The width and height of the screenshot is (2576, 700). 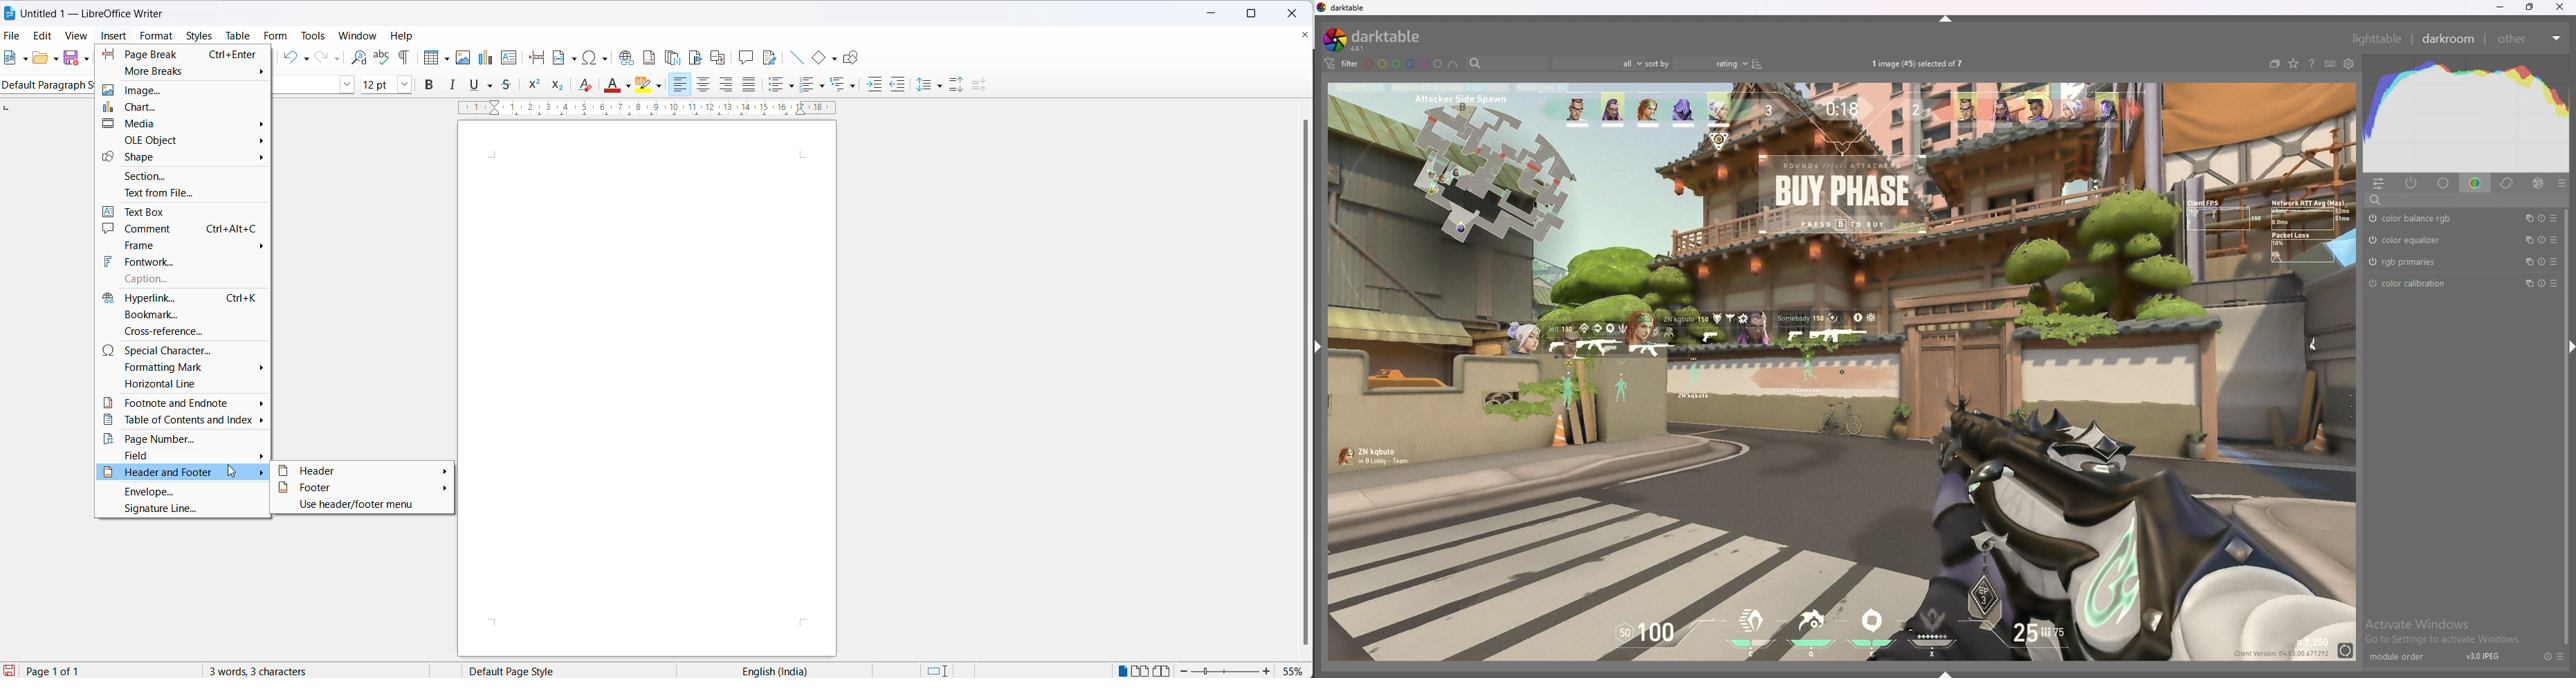 What do you see at coordinates (792, 669) in the screenshot?
I see `text language` at bounding box center [792, 669].